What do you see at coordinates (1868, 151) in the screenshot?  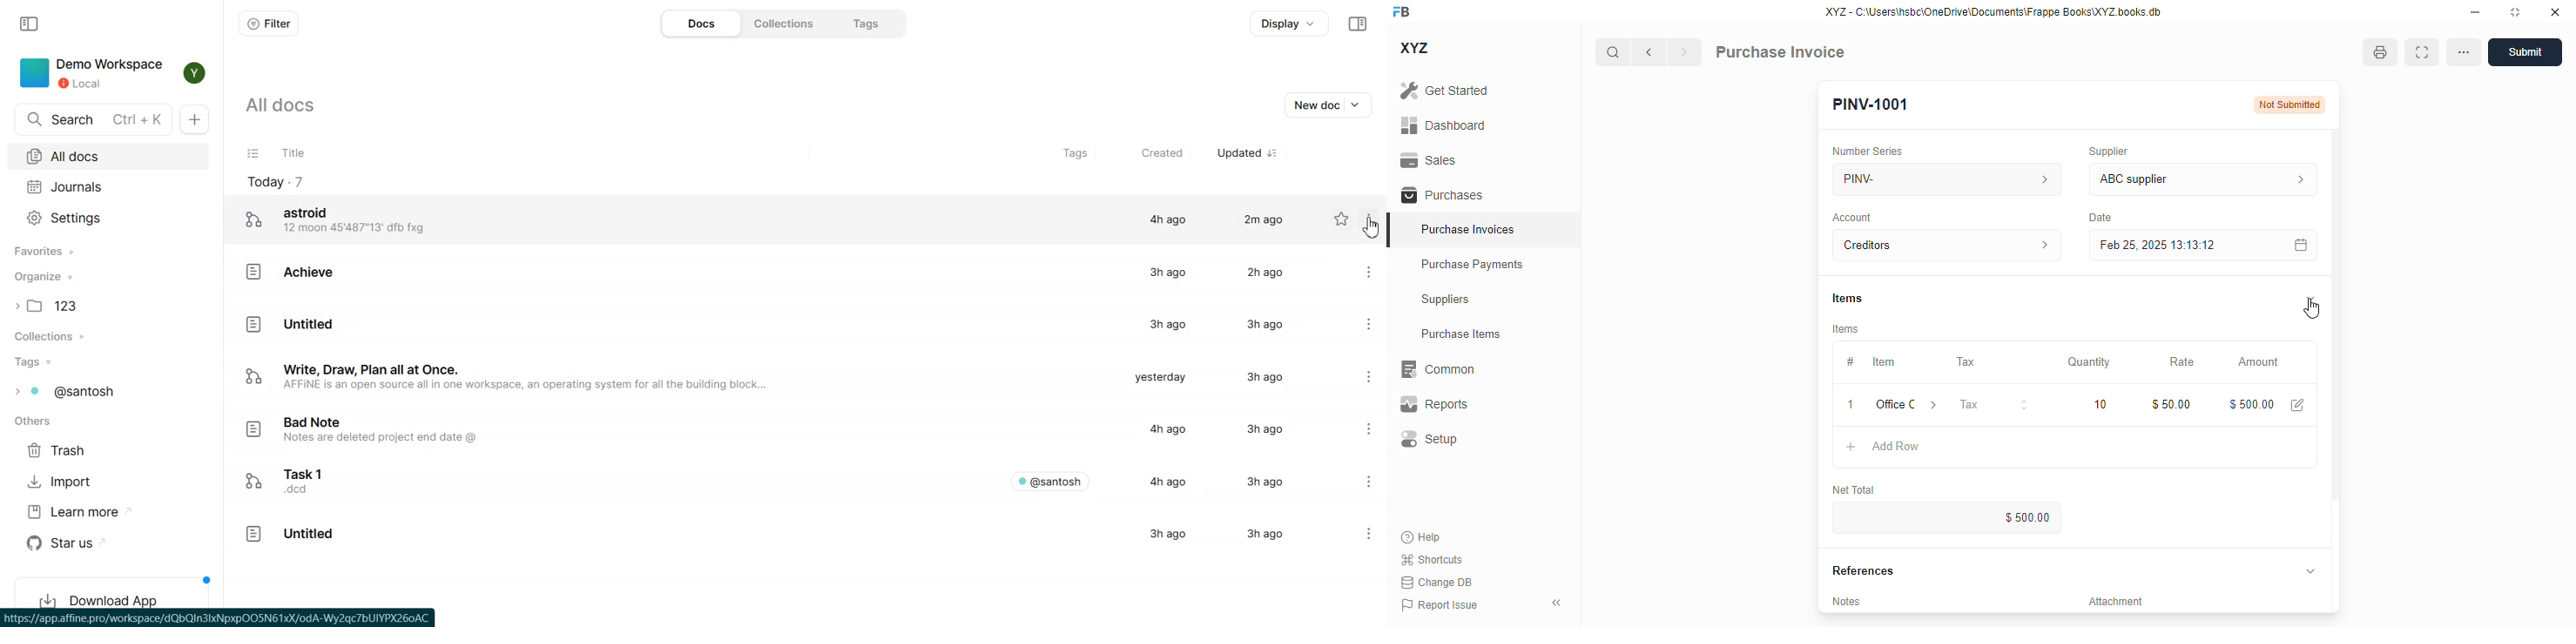 I see `number series` at bounding box center [1868, 151].